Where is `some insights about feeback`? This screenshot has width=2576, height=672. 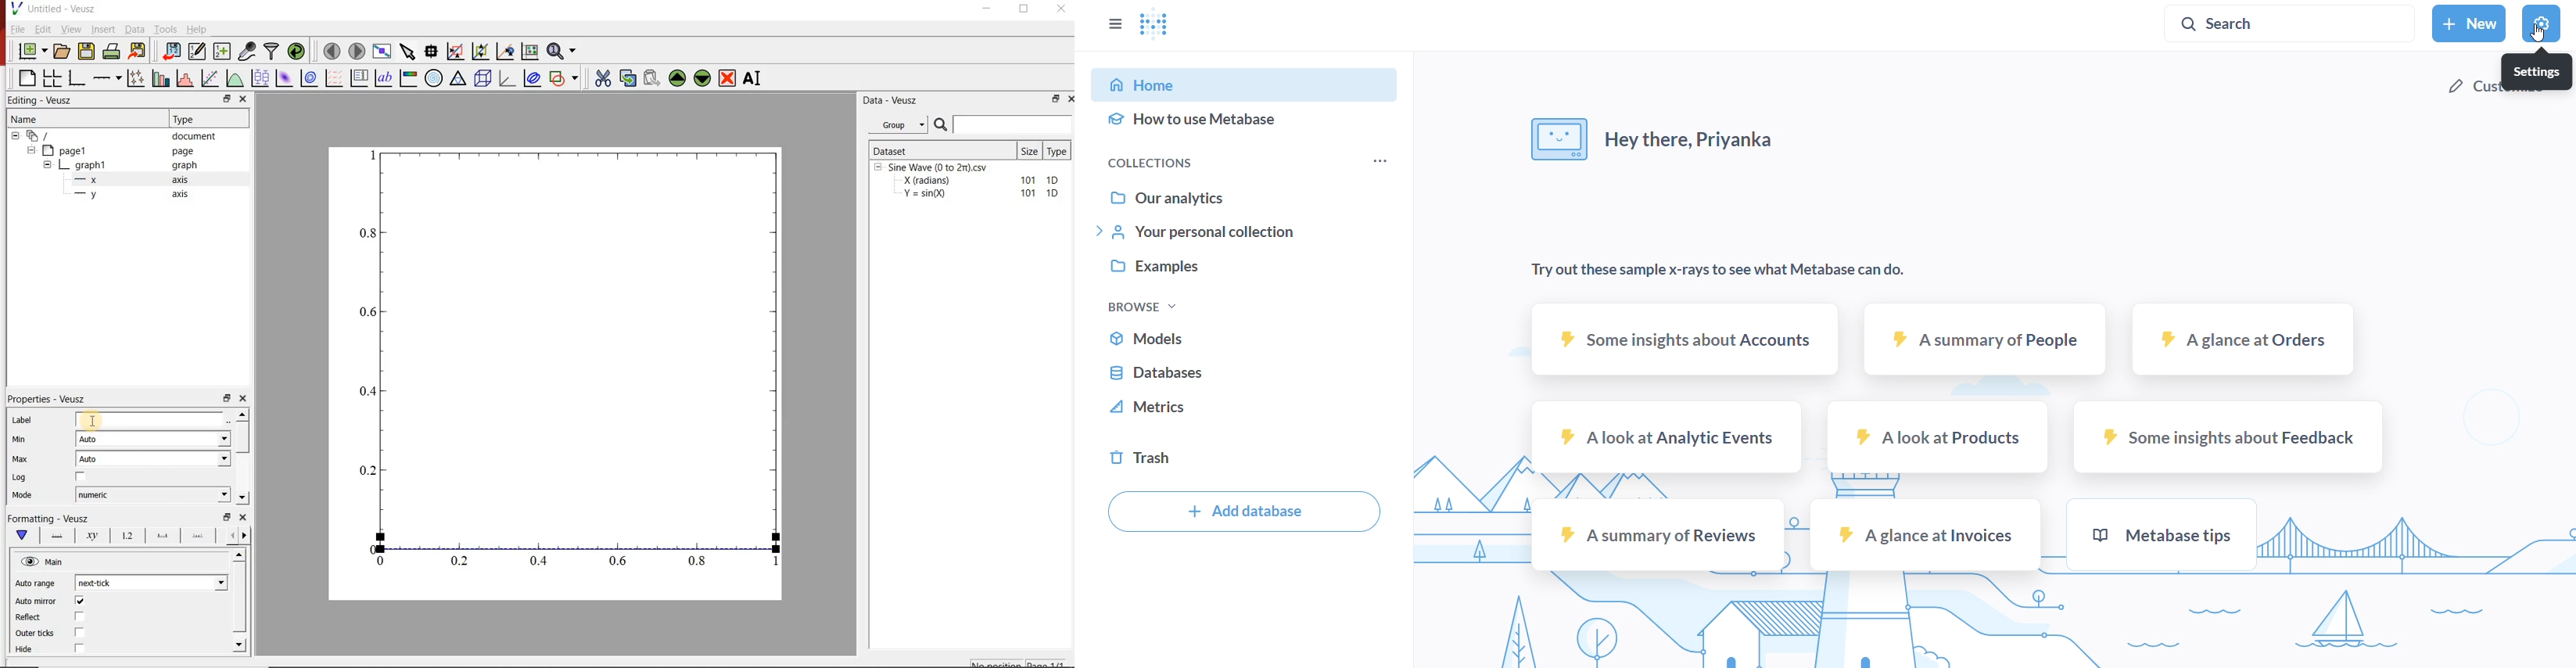 some insights about feeback is located at coordinates (2229, 436).